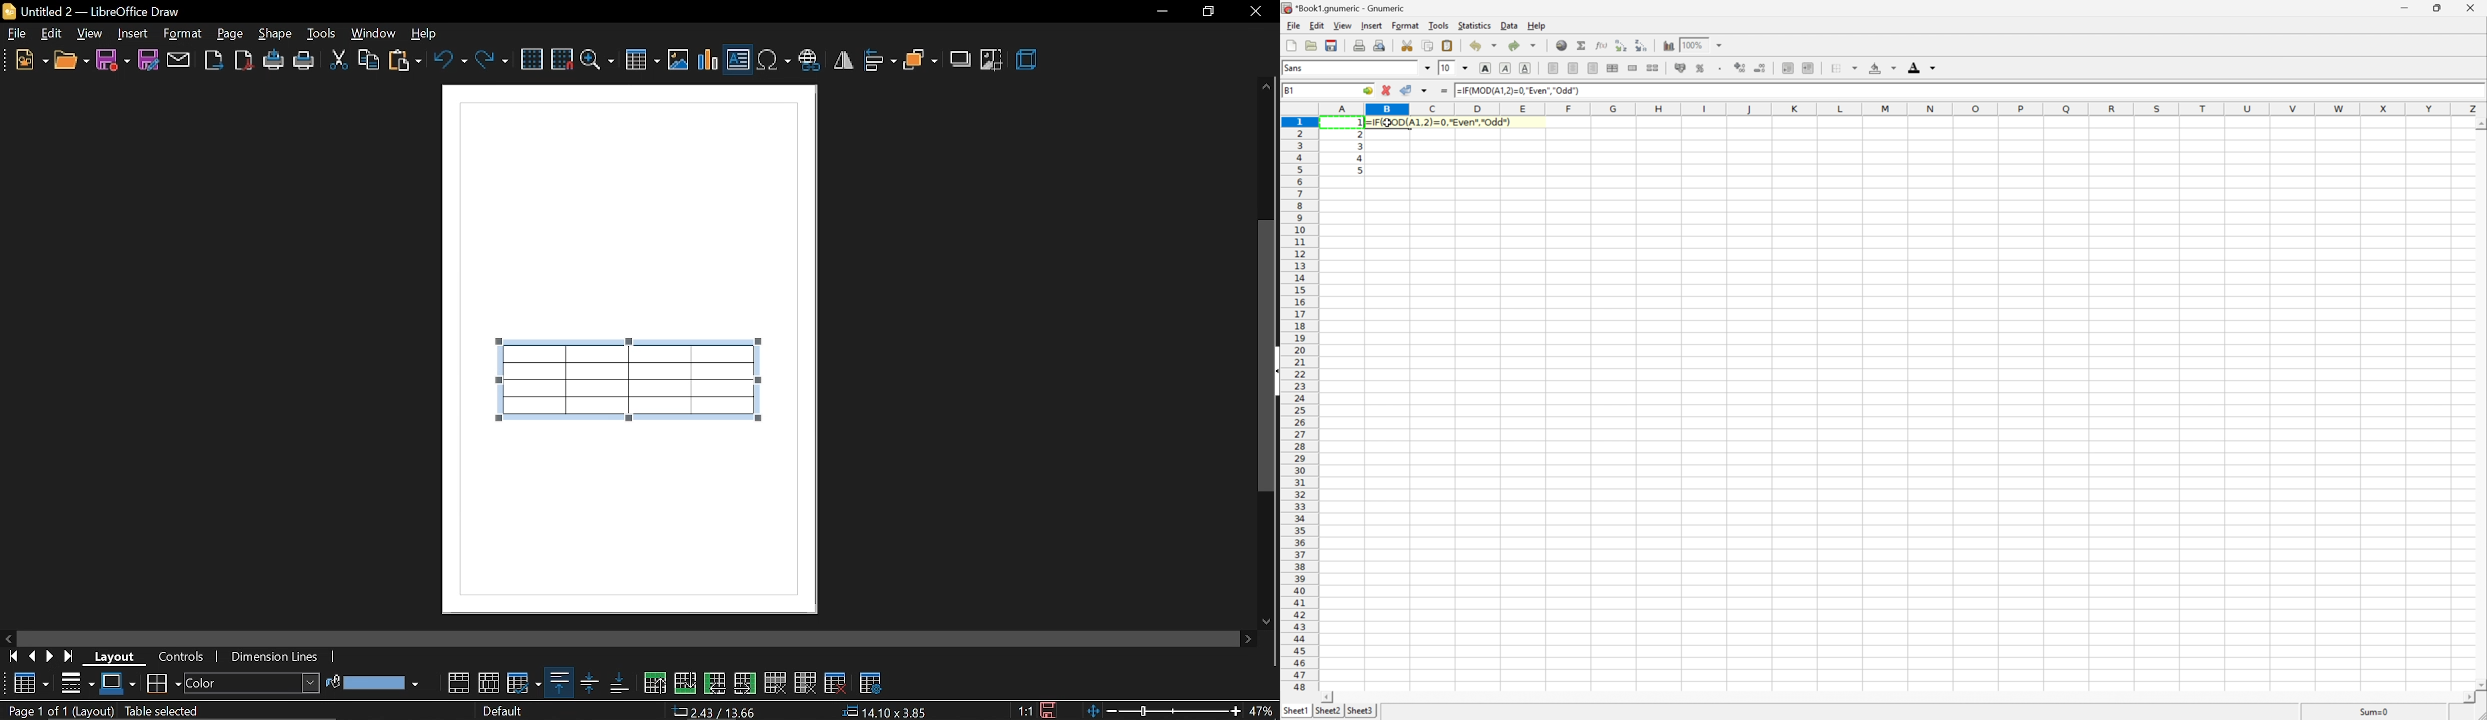 This screenshot has height=728, width=2492. What do you see at coordinates (1330, 44) in the screenshot?
I see `Save current workbook` at bounding box center [1330, 44].